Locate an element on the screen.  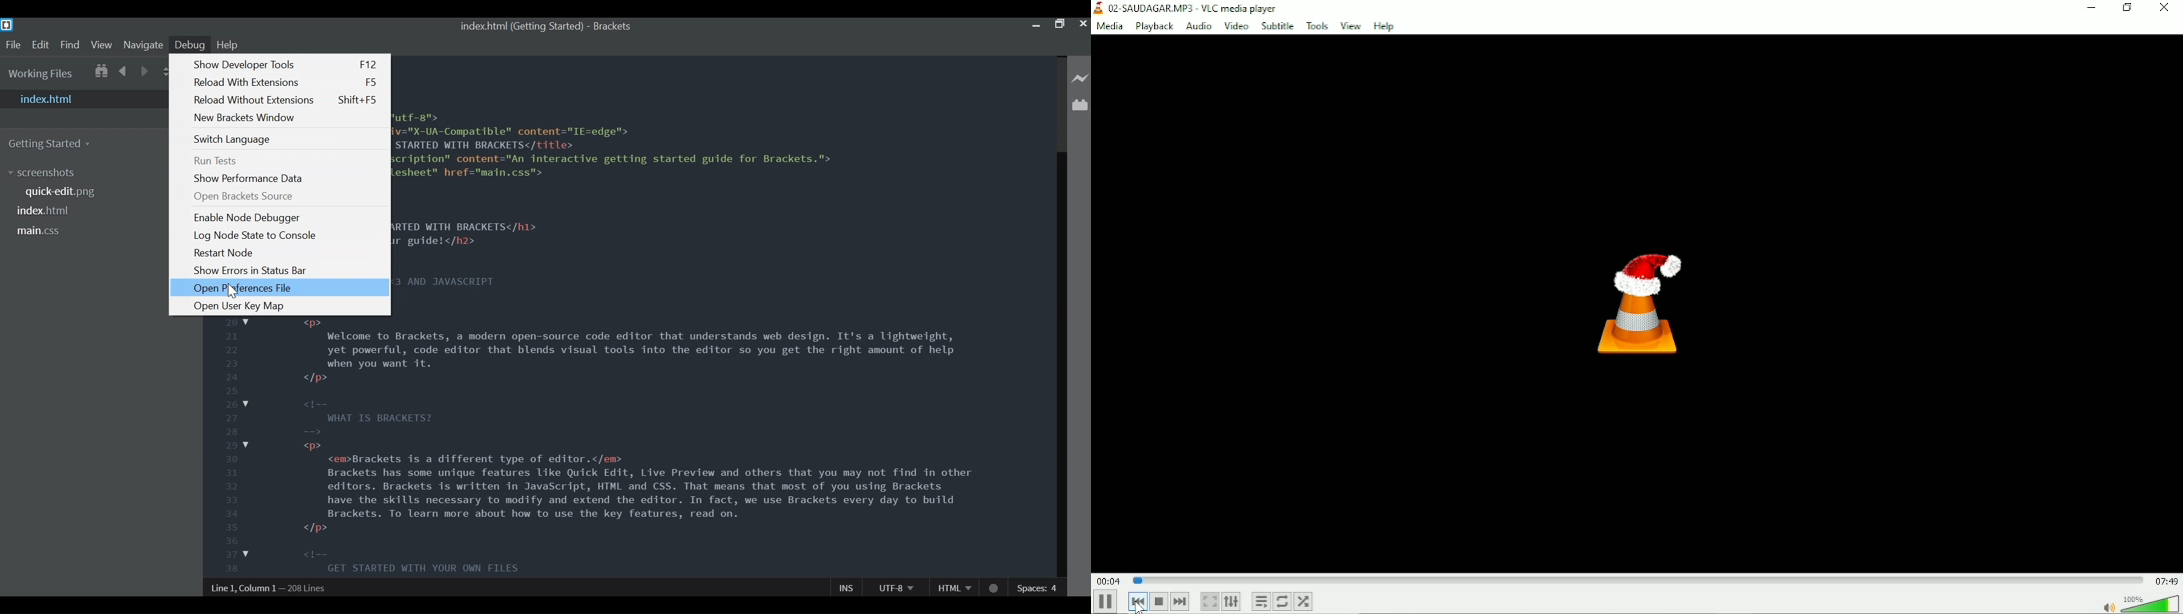
Previous is located at coordinates (1136, 602).